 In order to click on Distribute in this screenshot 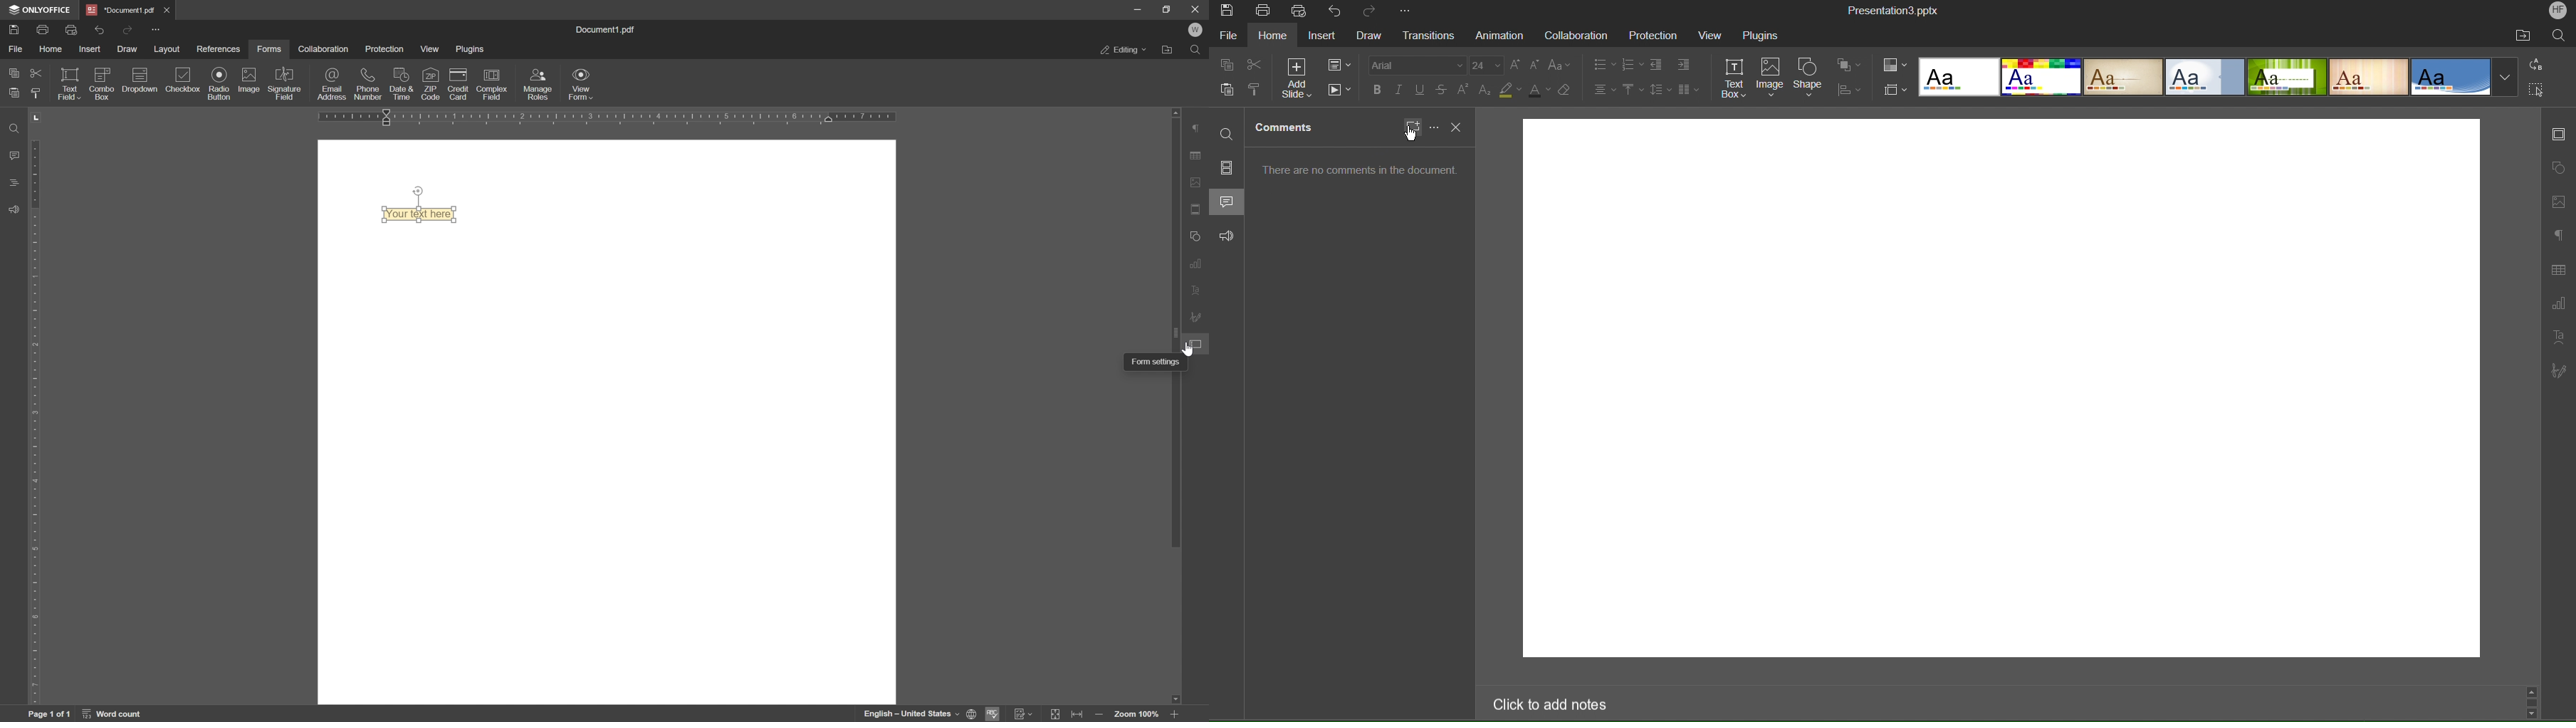, I will do `click(1848, 90)`.